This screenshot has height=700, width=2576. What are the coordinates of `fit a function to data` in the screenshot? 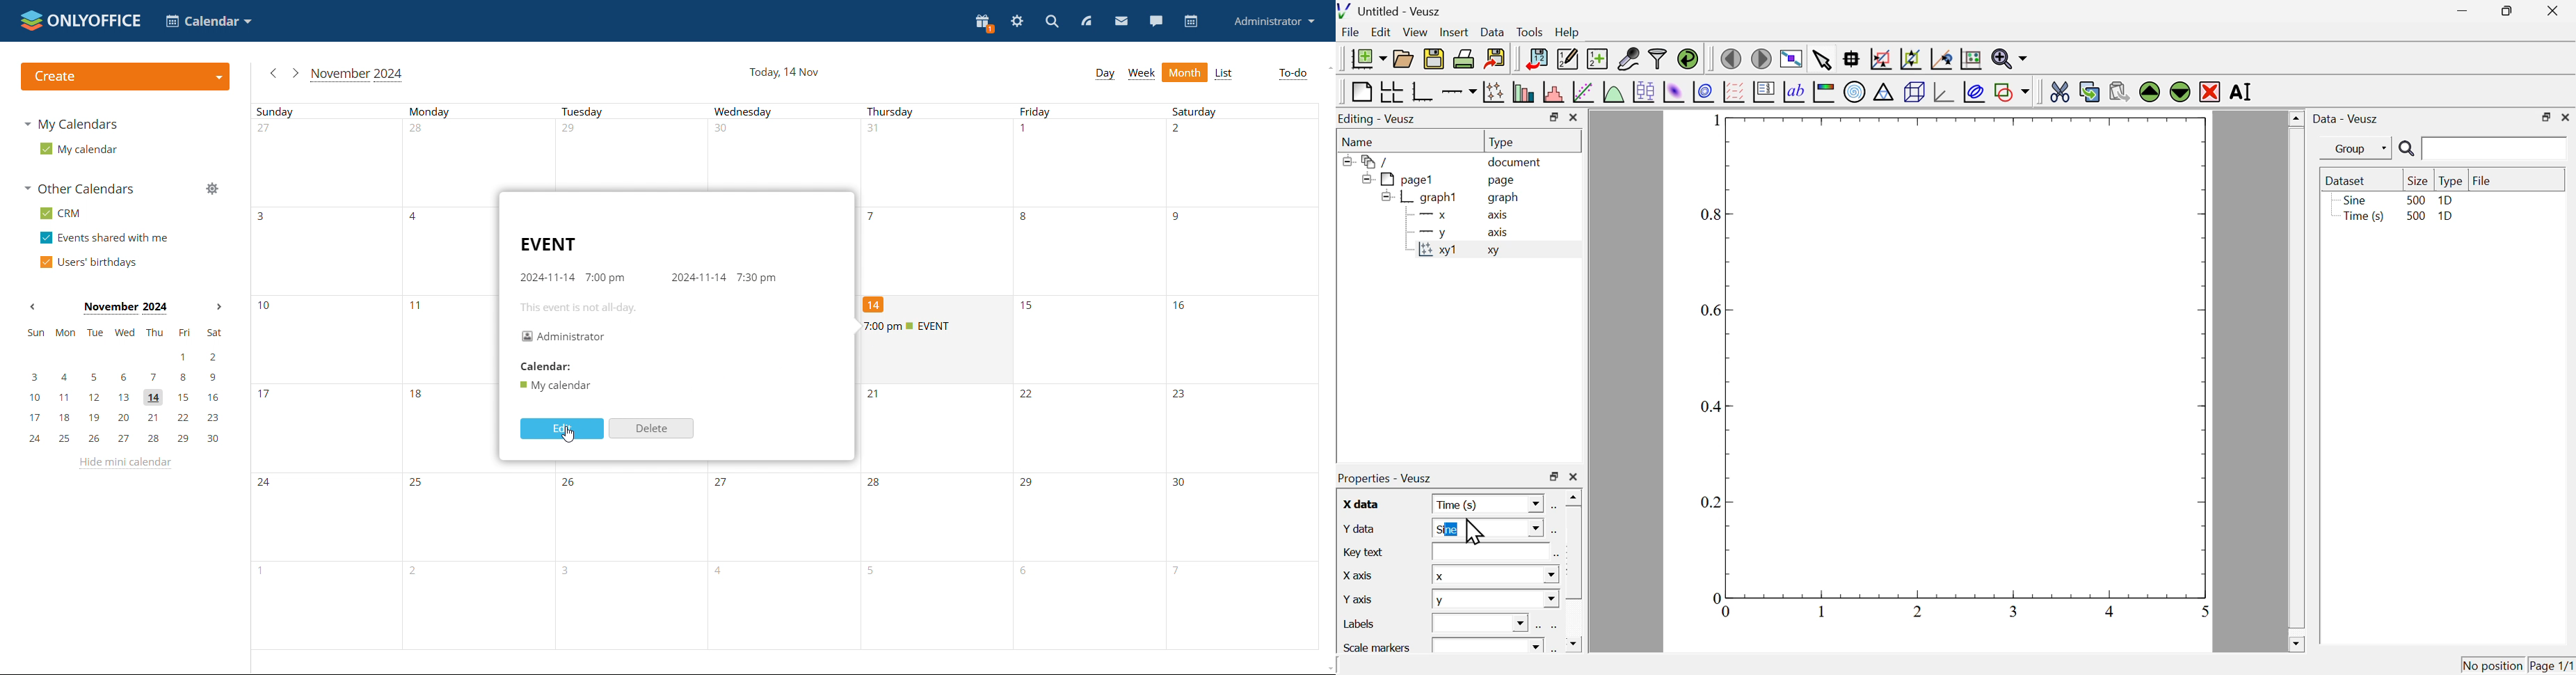 It's located at (1583, 92).